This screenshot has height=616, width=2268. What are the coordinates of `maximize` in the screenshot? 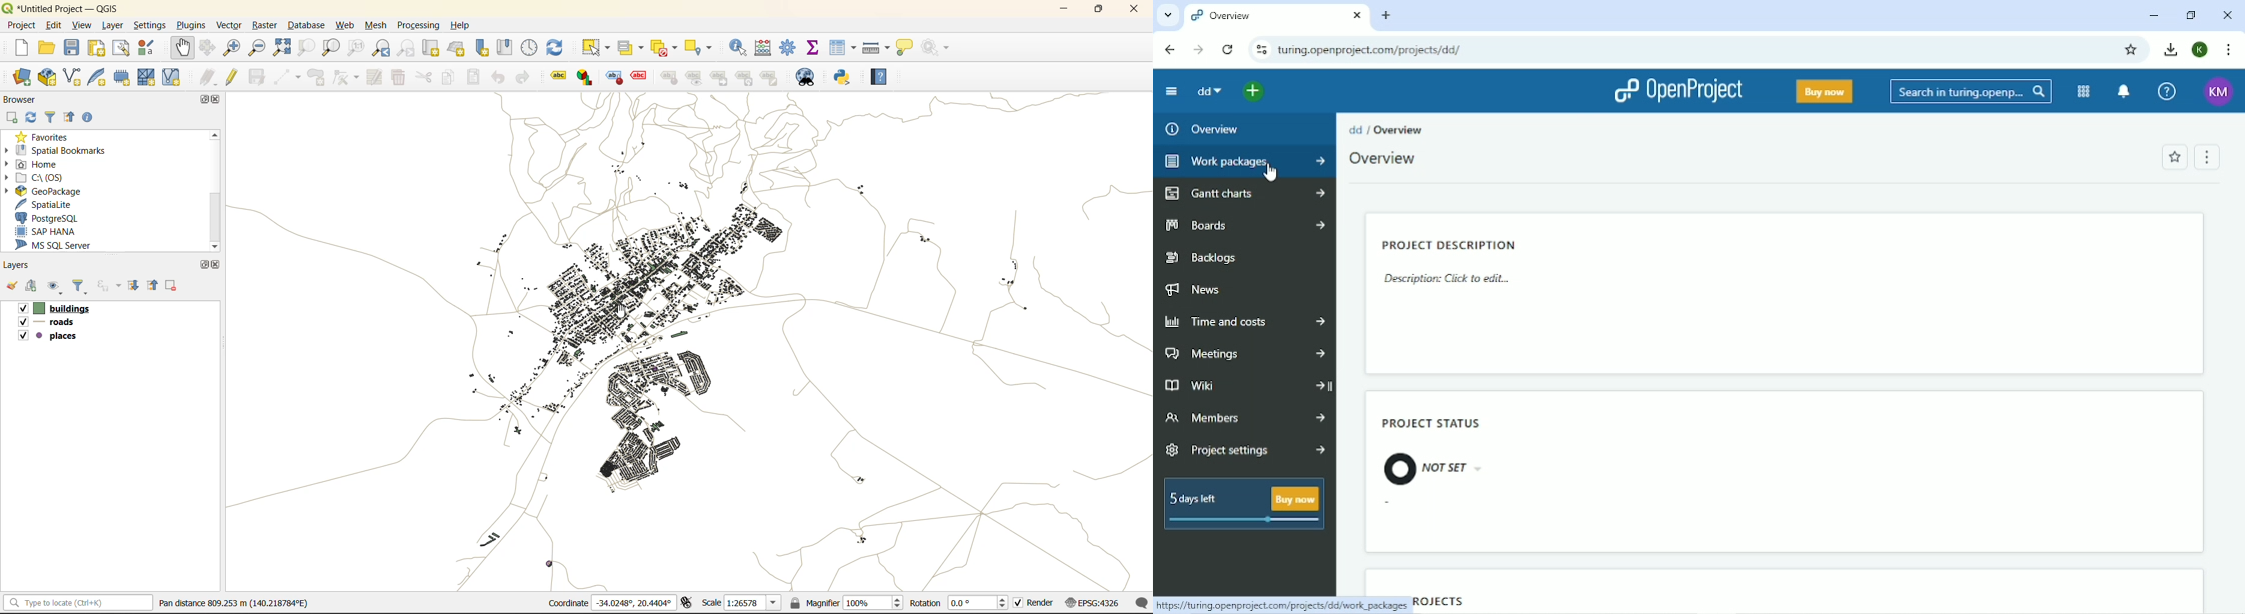 It's located at (1099, 11).